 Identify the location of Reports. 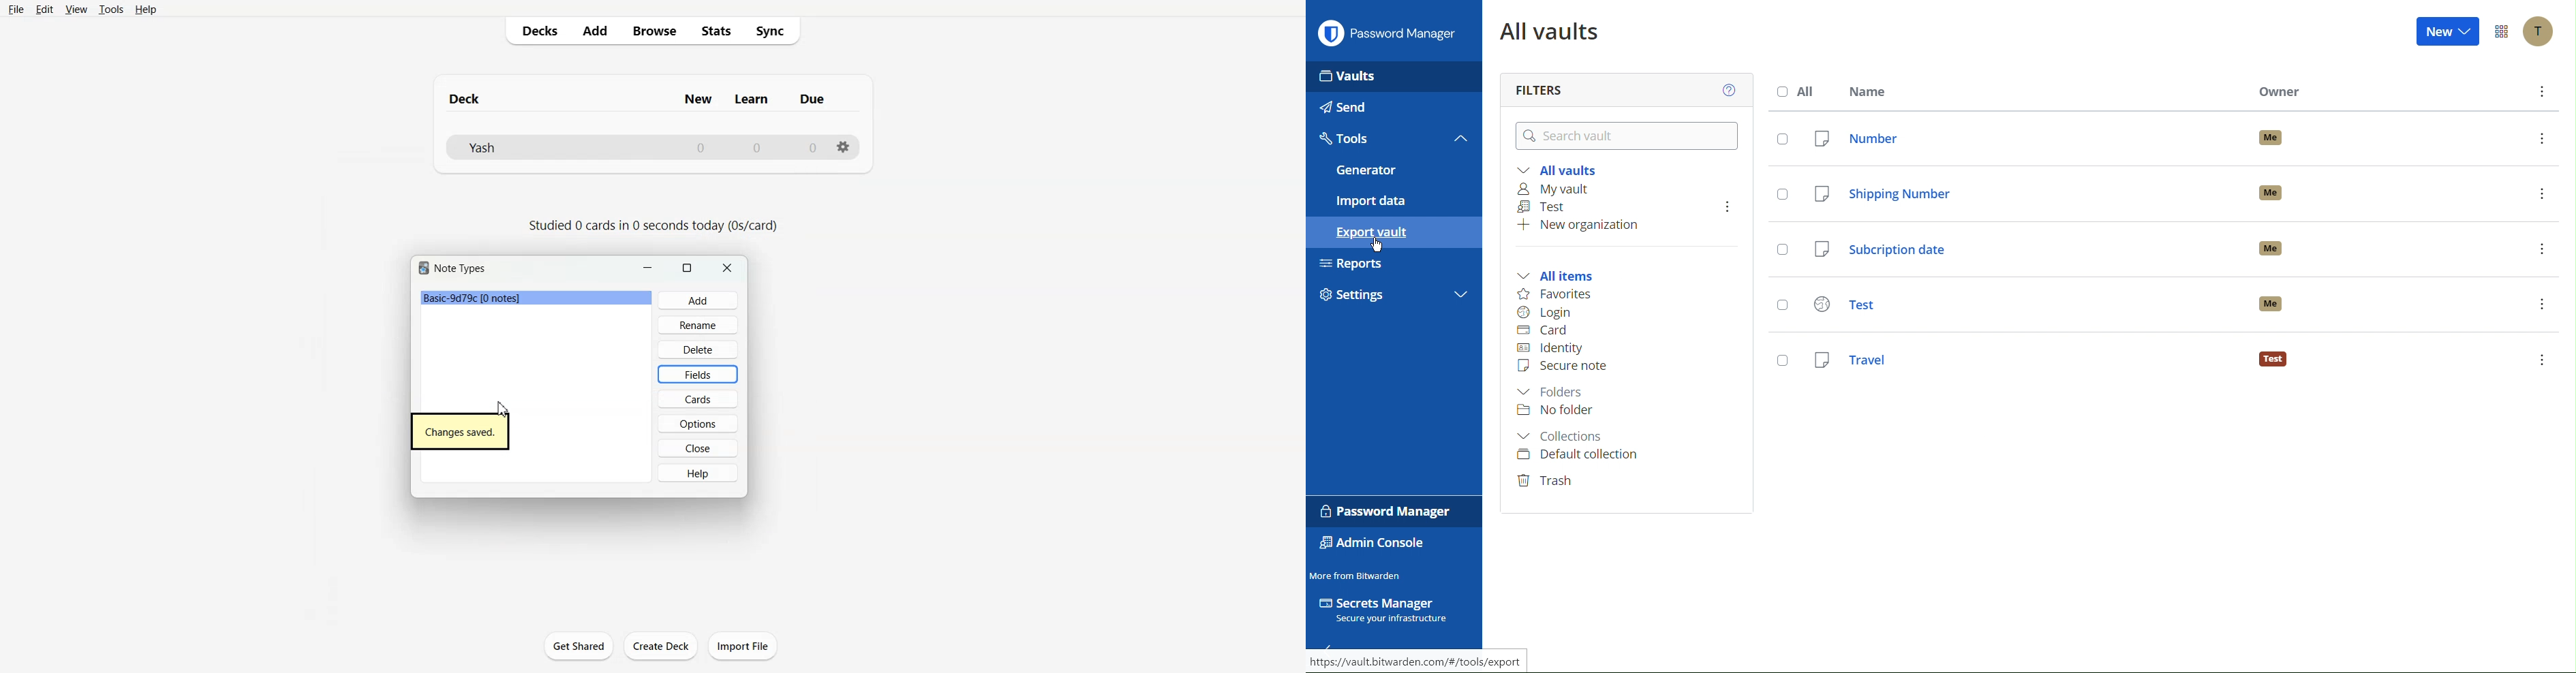
(1395, 266).